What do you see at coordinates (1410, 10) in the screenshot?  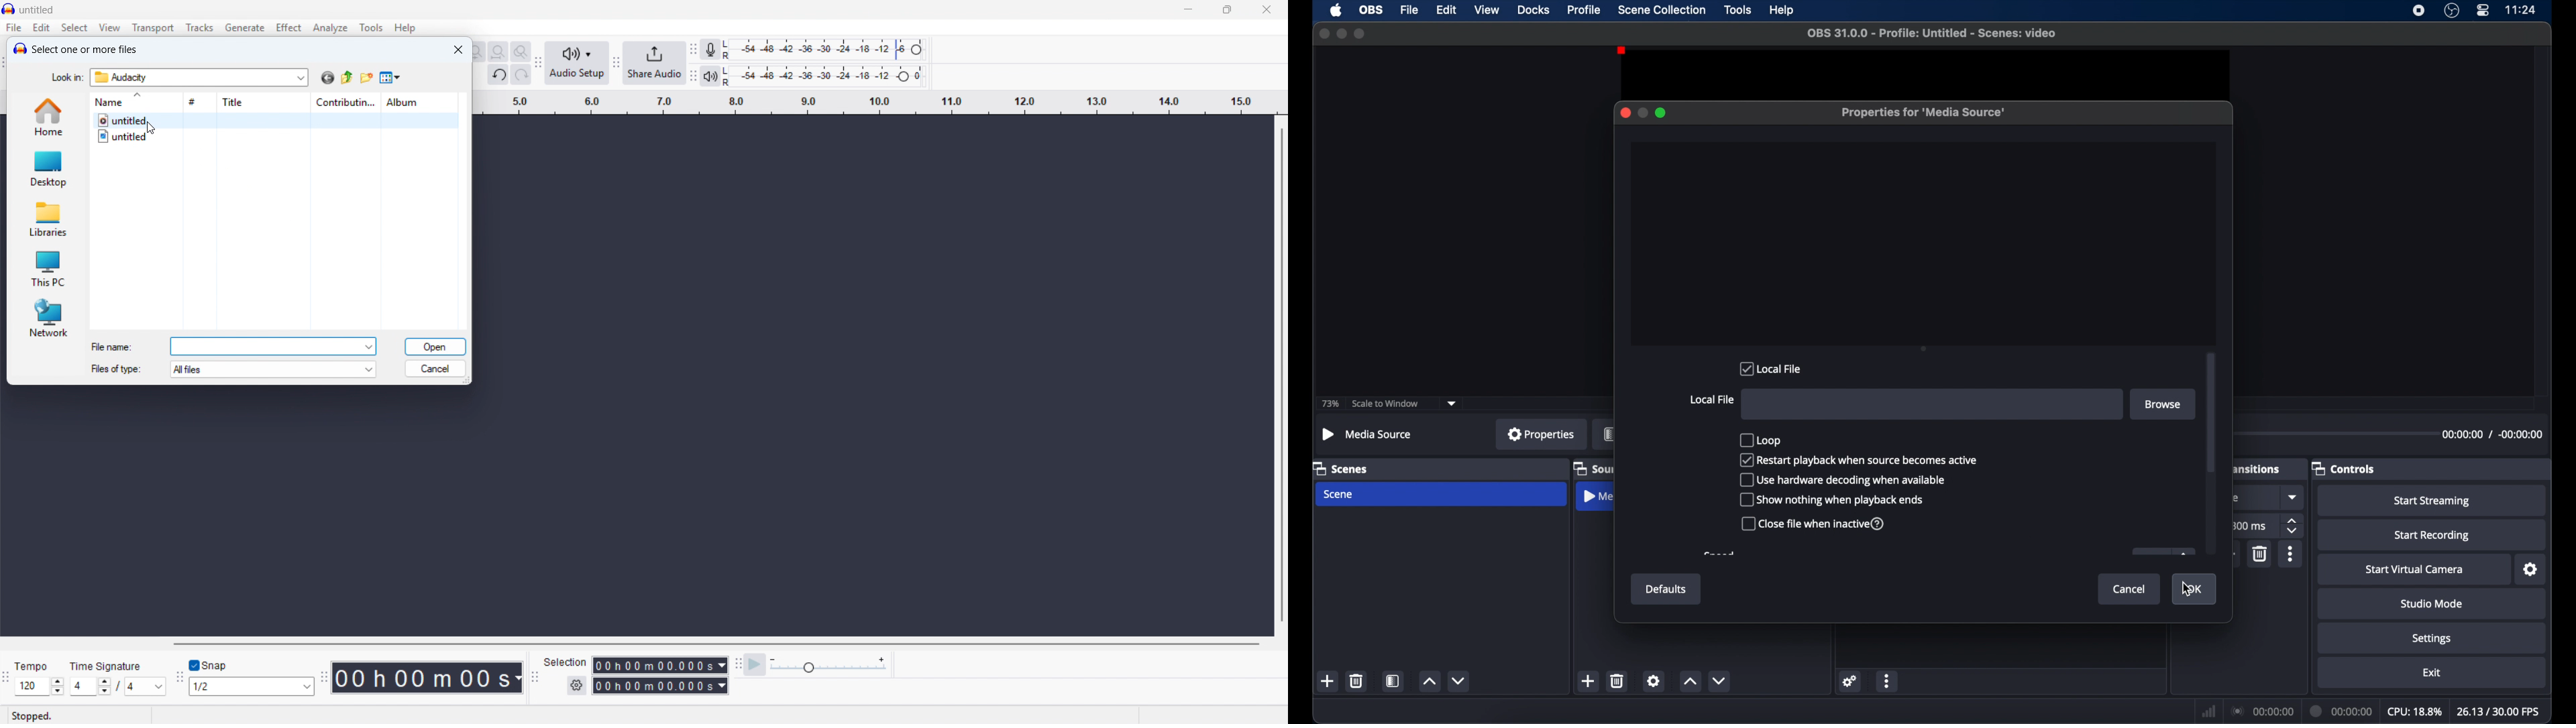 I see `file` at bounding box center [1410, 10].